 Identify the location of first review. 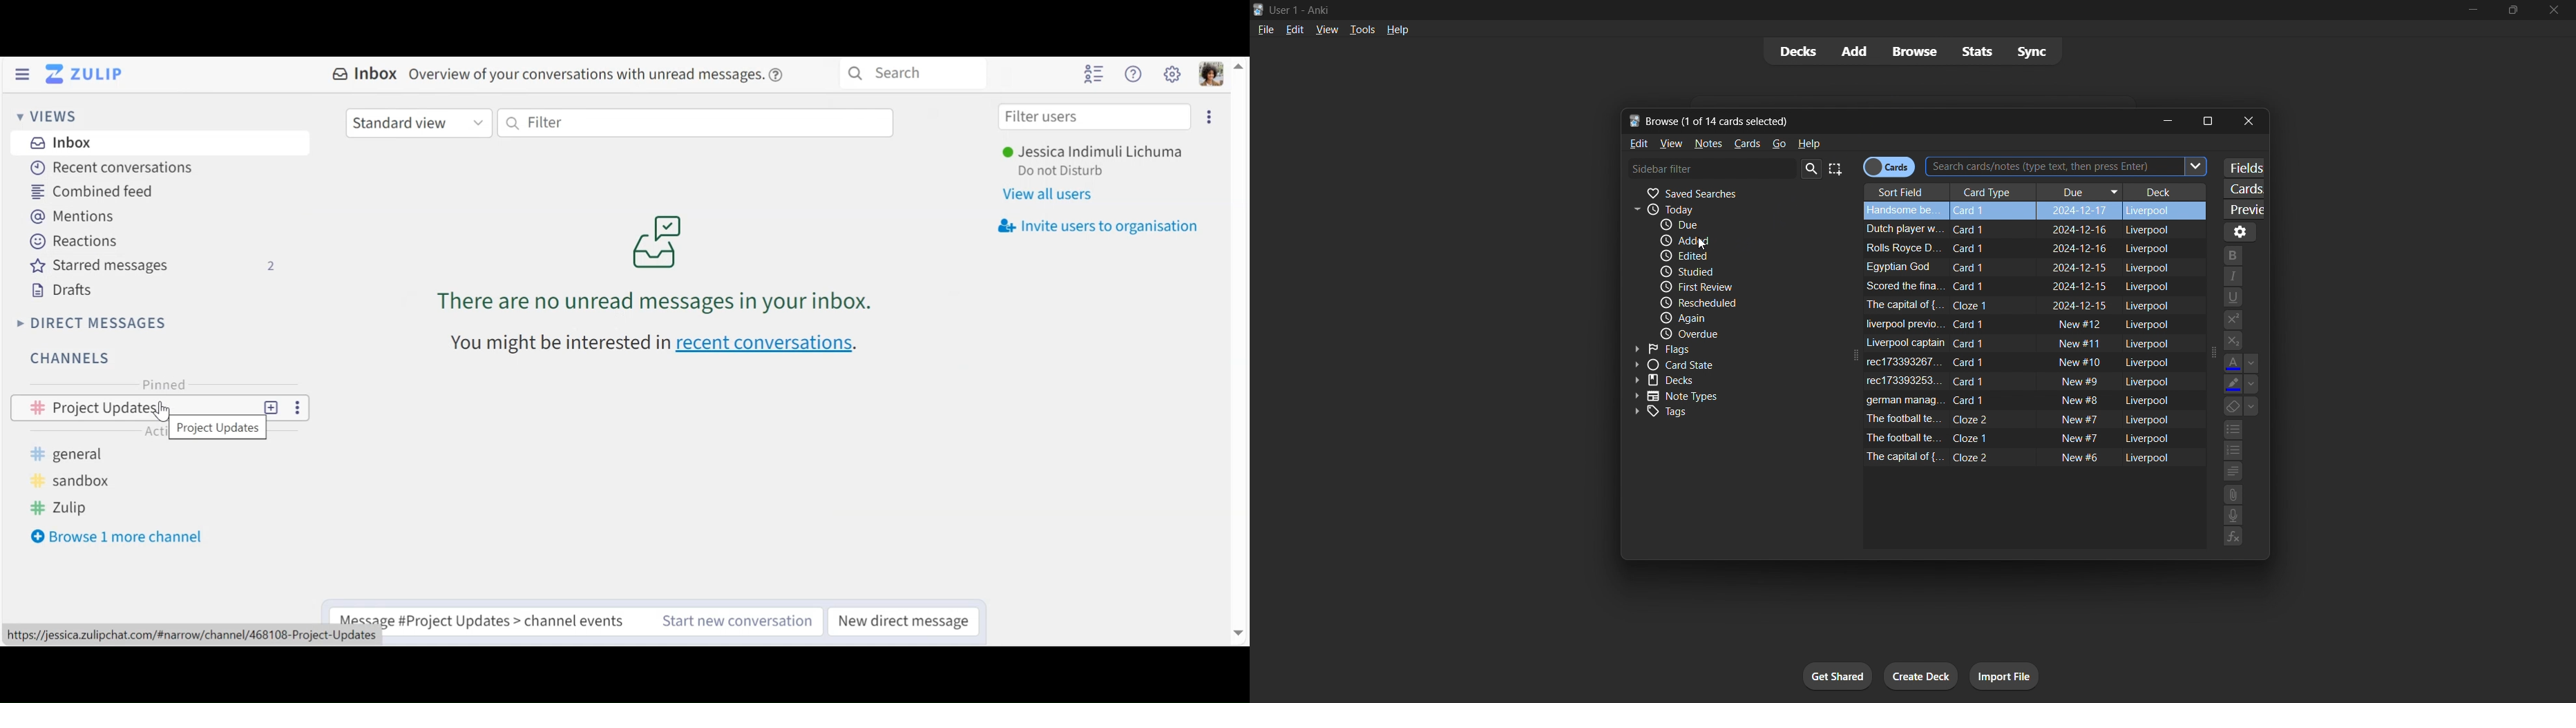
(1732, 286).